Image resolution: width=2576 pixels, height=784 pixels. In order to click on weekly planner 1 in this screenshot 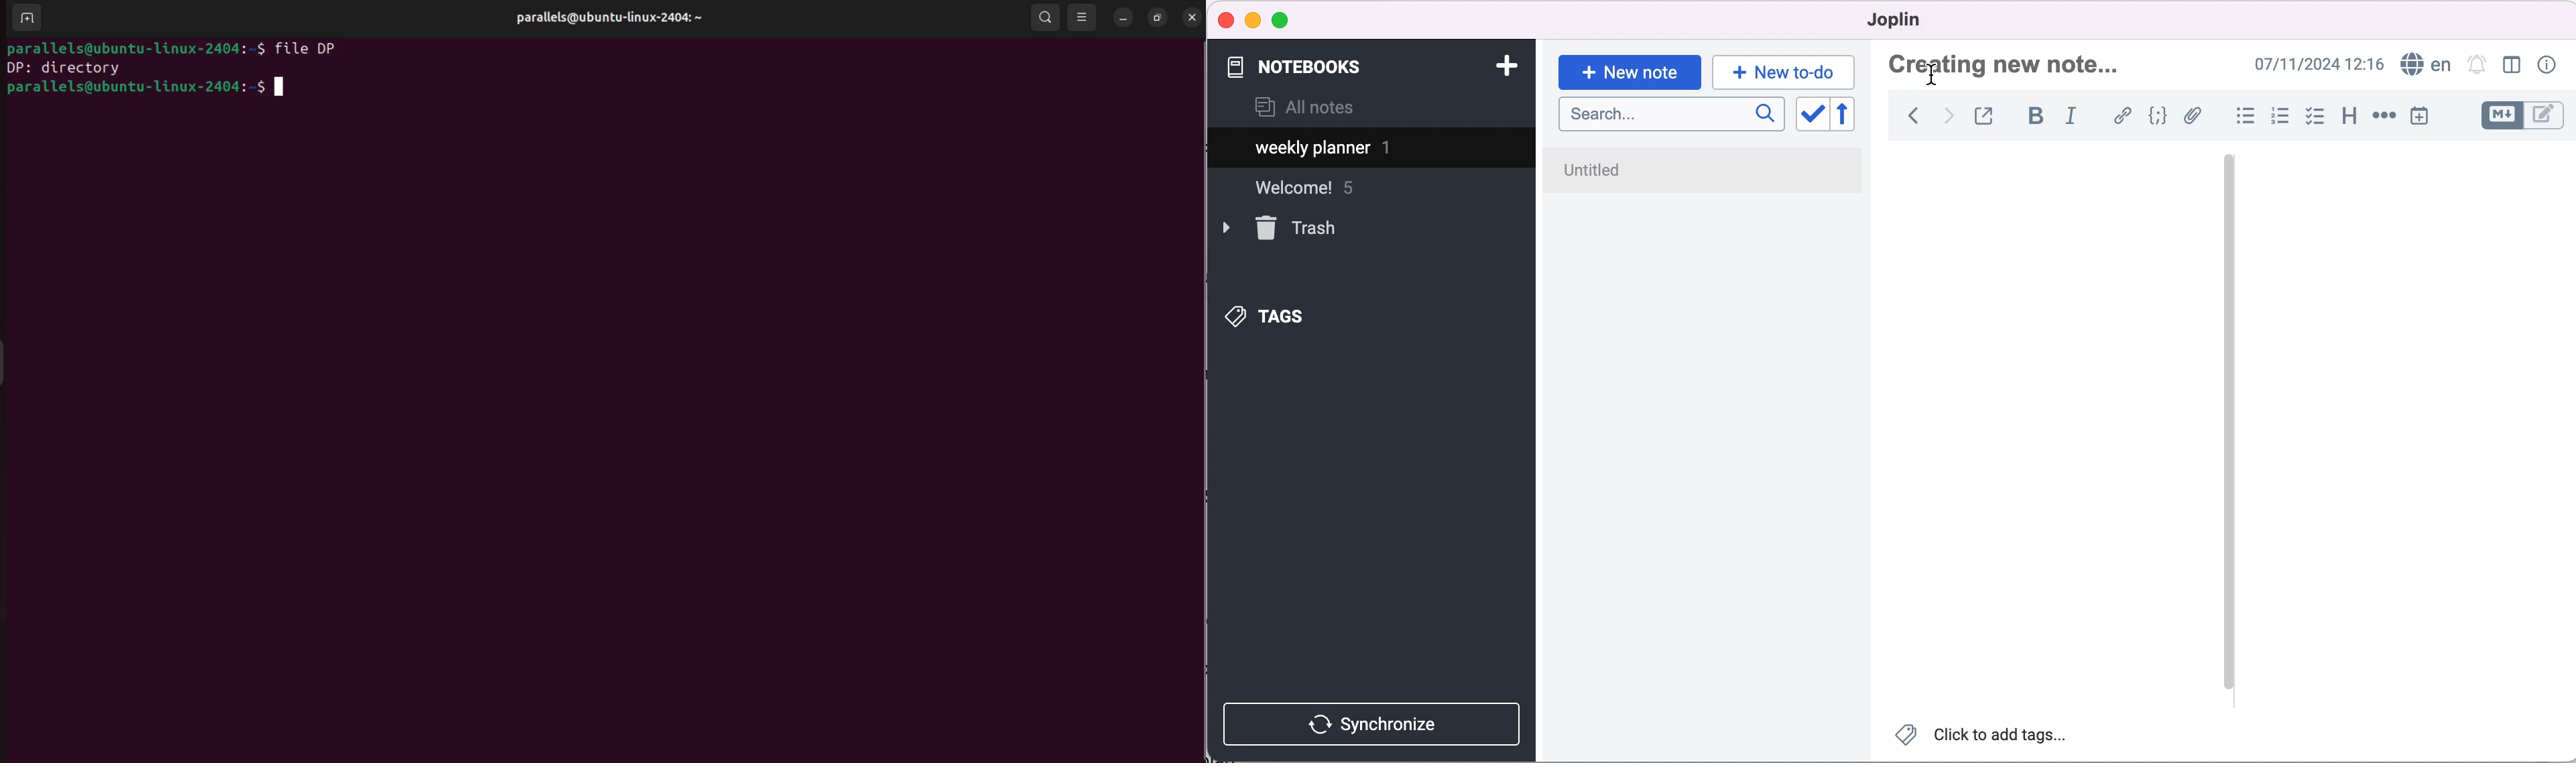, I will do `click(1360, 150)`.